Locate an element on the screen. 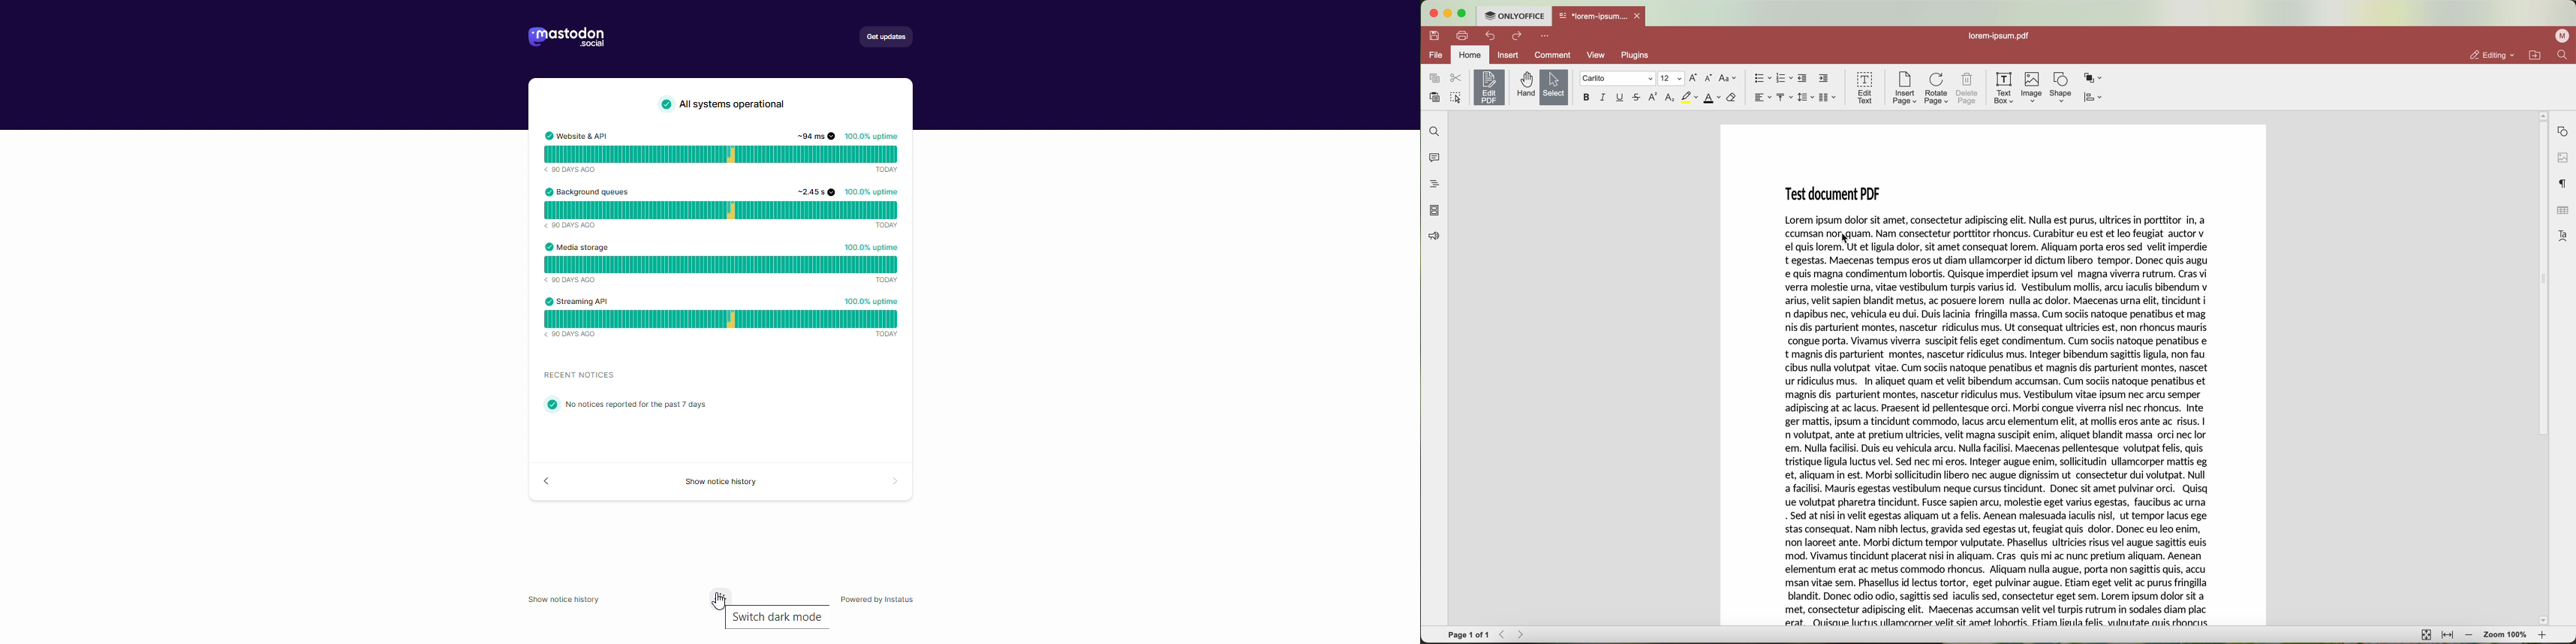  page thumbnails is located at coordinates (1435, 211).